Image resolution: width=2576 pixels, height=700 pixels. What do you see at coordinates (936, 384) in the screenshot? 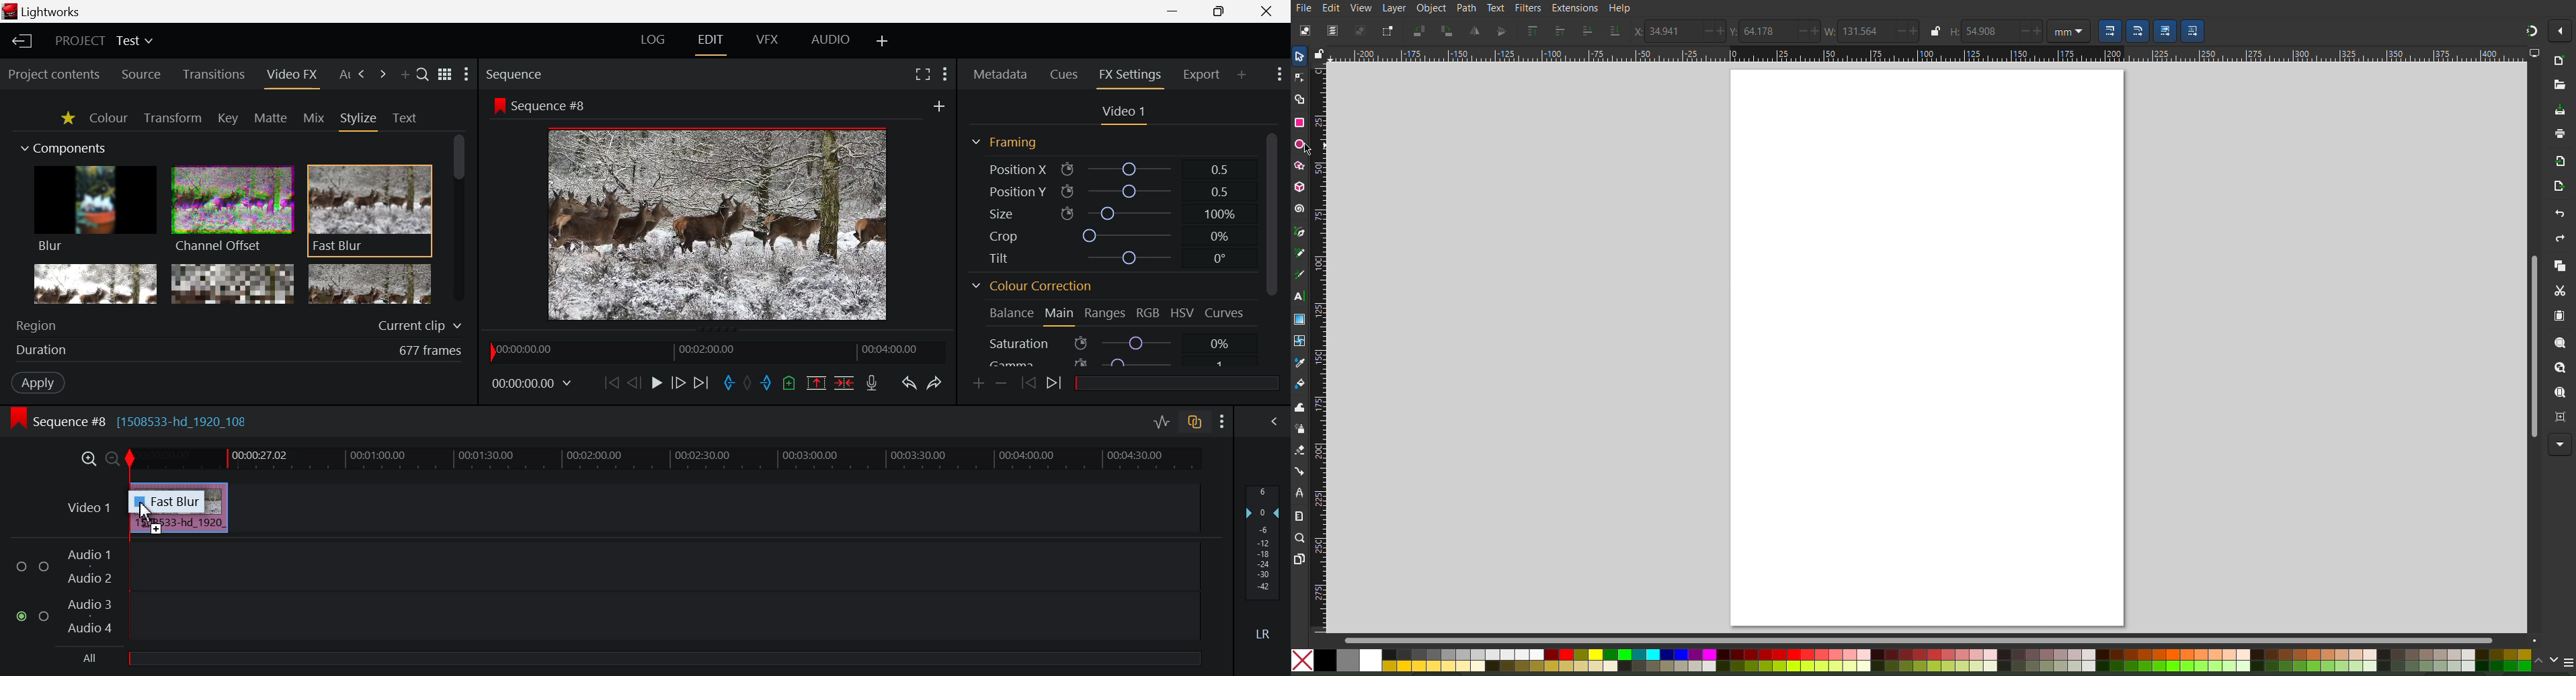
I see `Redo` at bounding box center [936, 384].